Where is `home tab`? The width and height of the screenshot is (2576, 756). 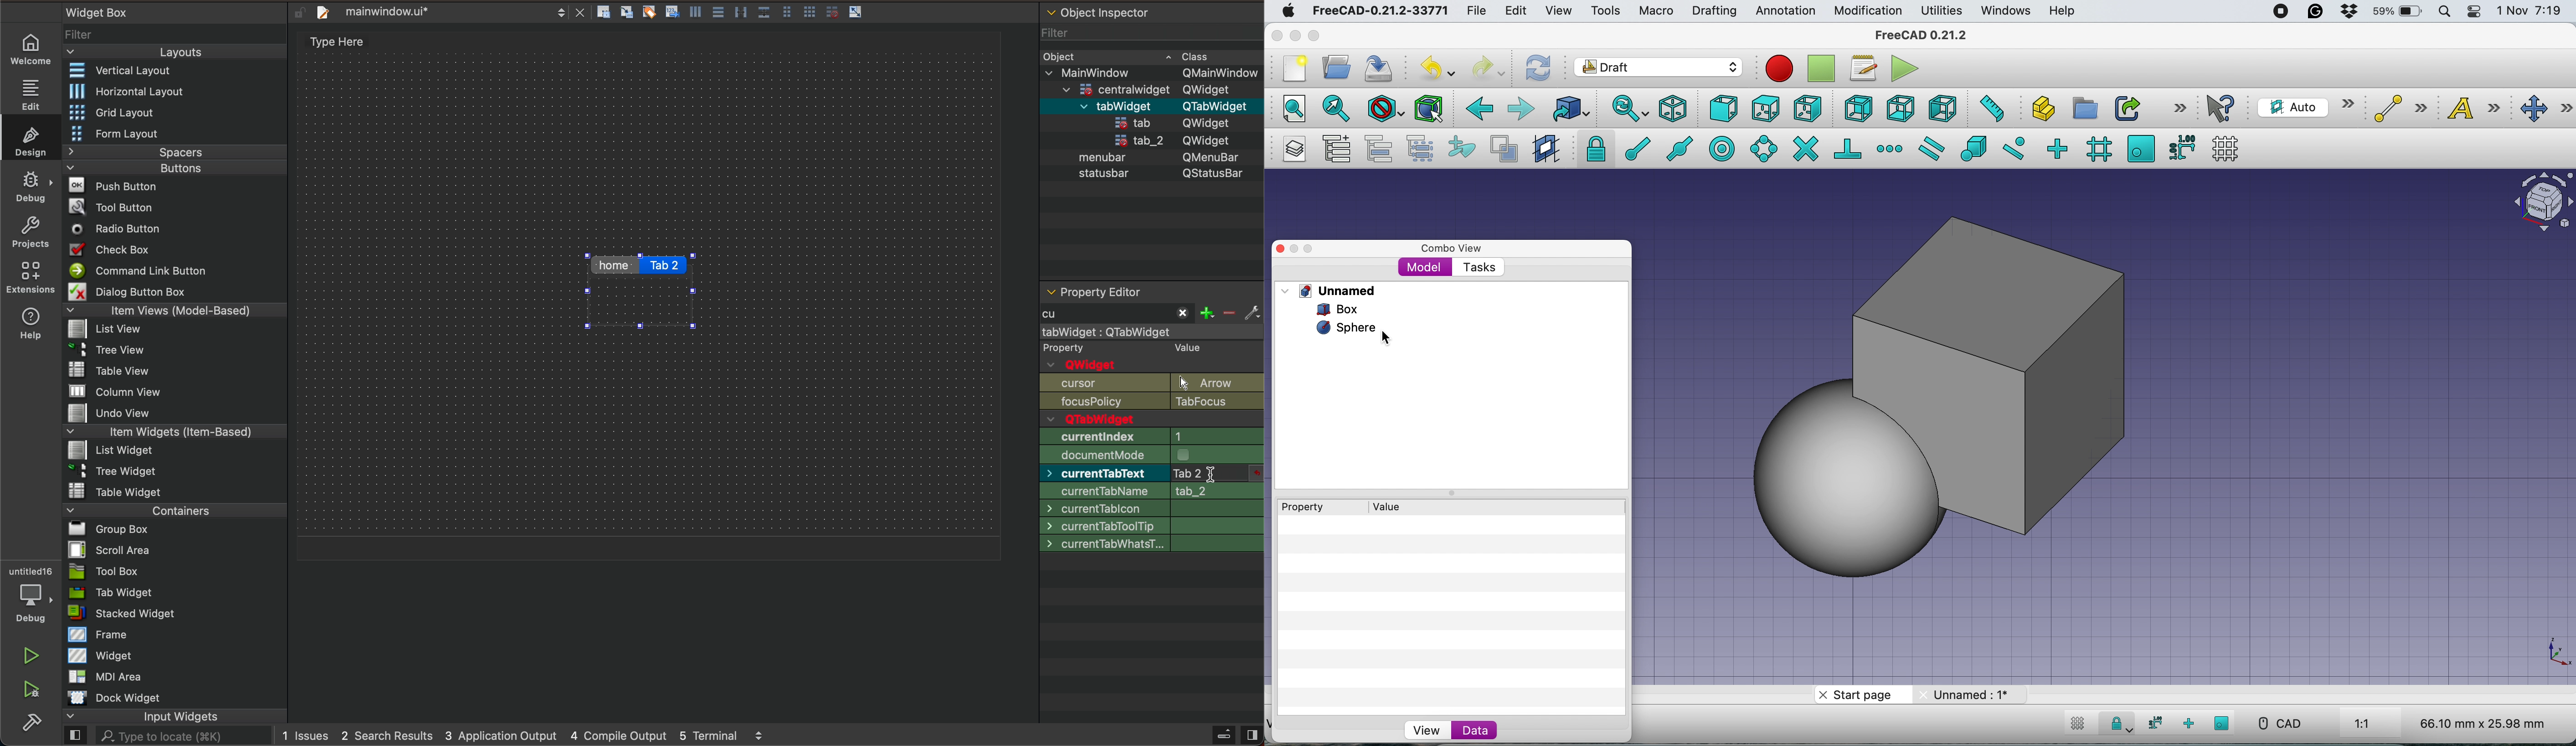
home tab is located at coordinates (615, 268).